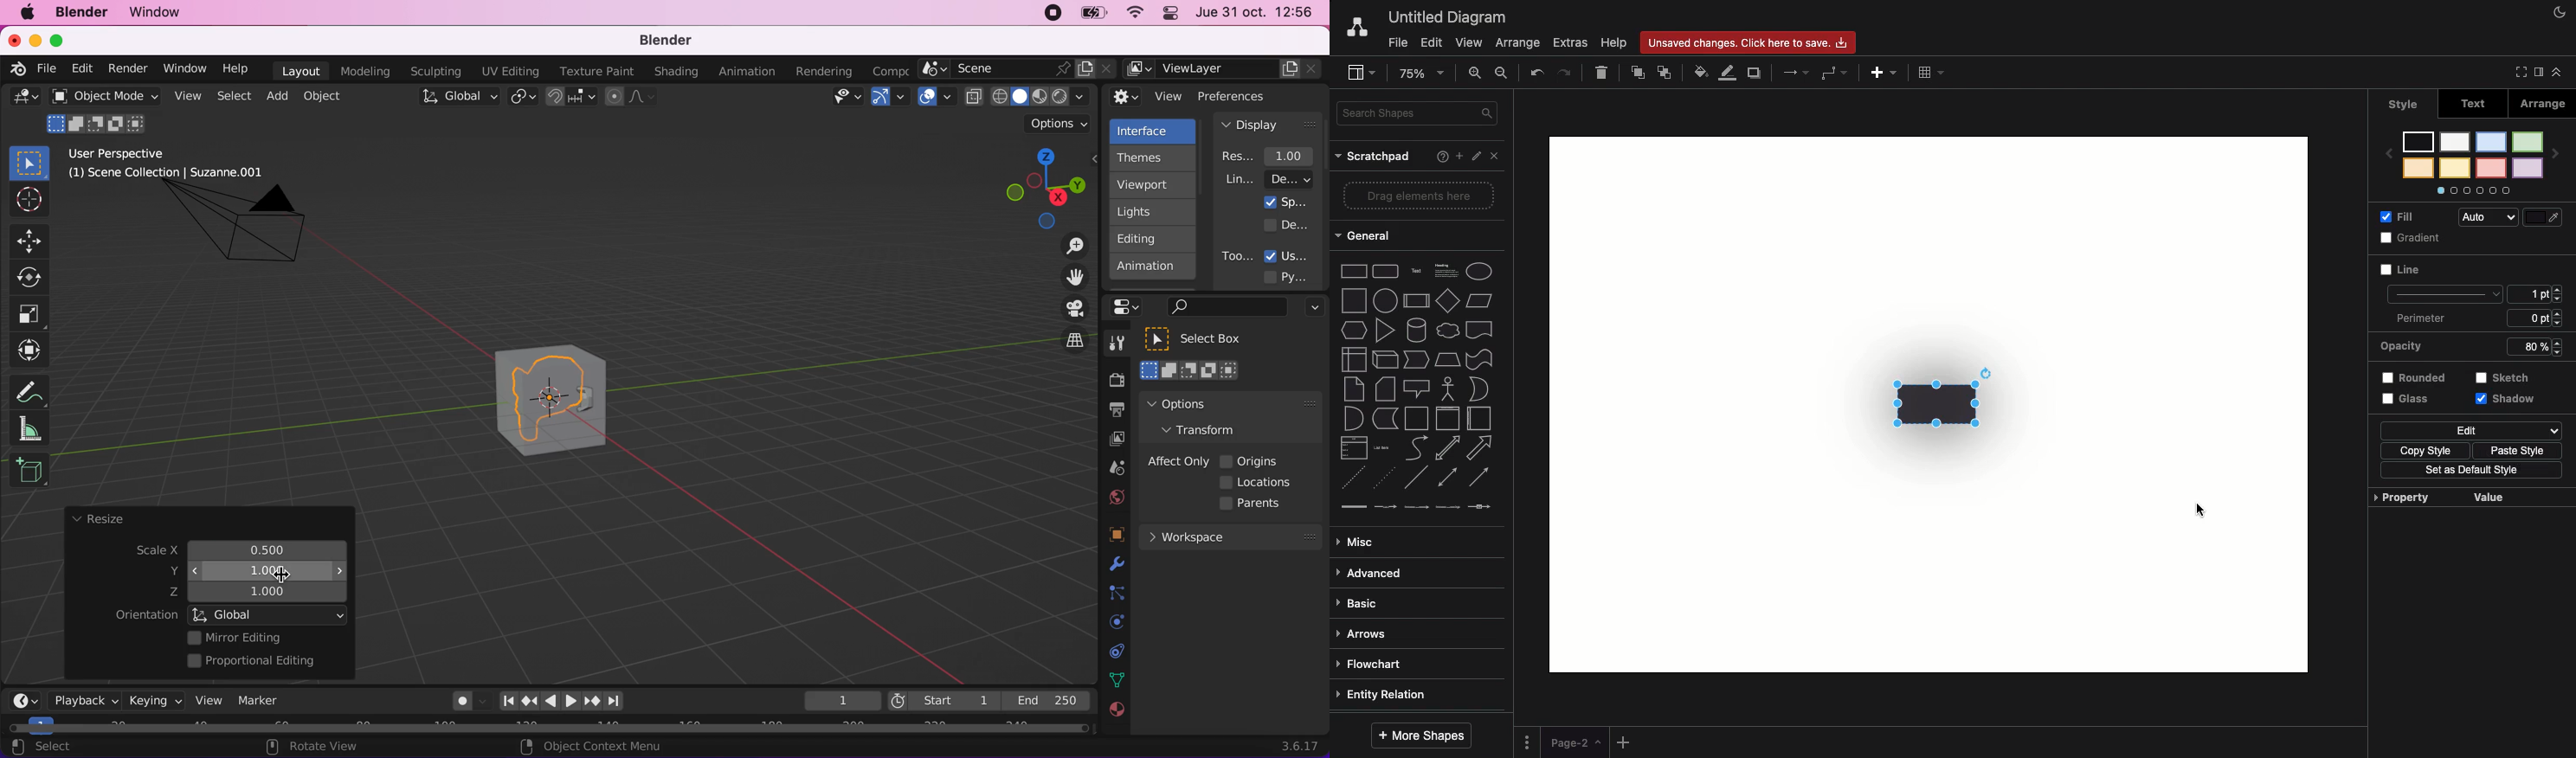  I want to click on Extras, so click(1568, 42).